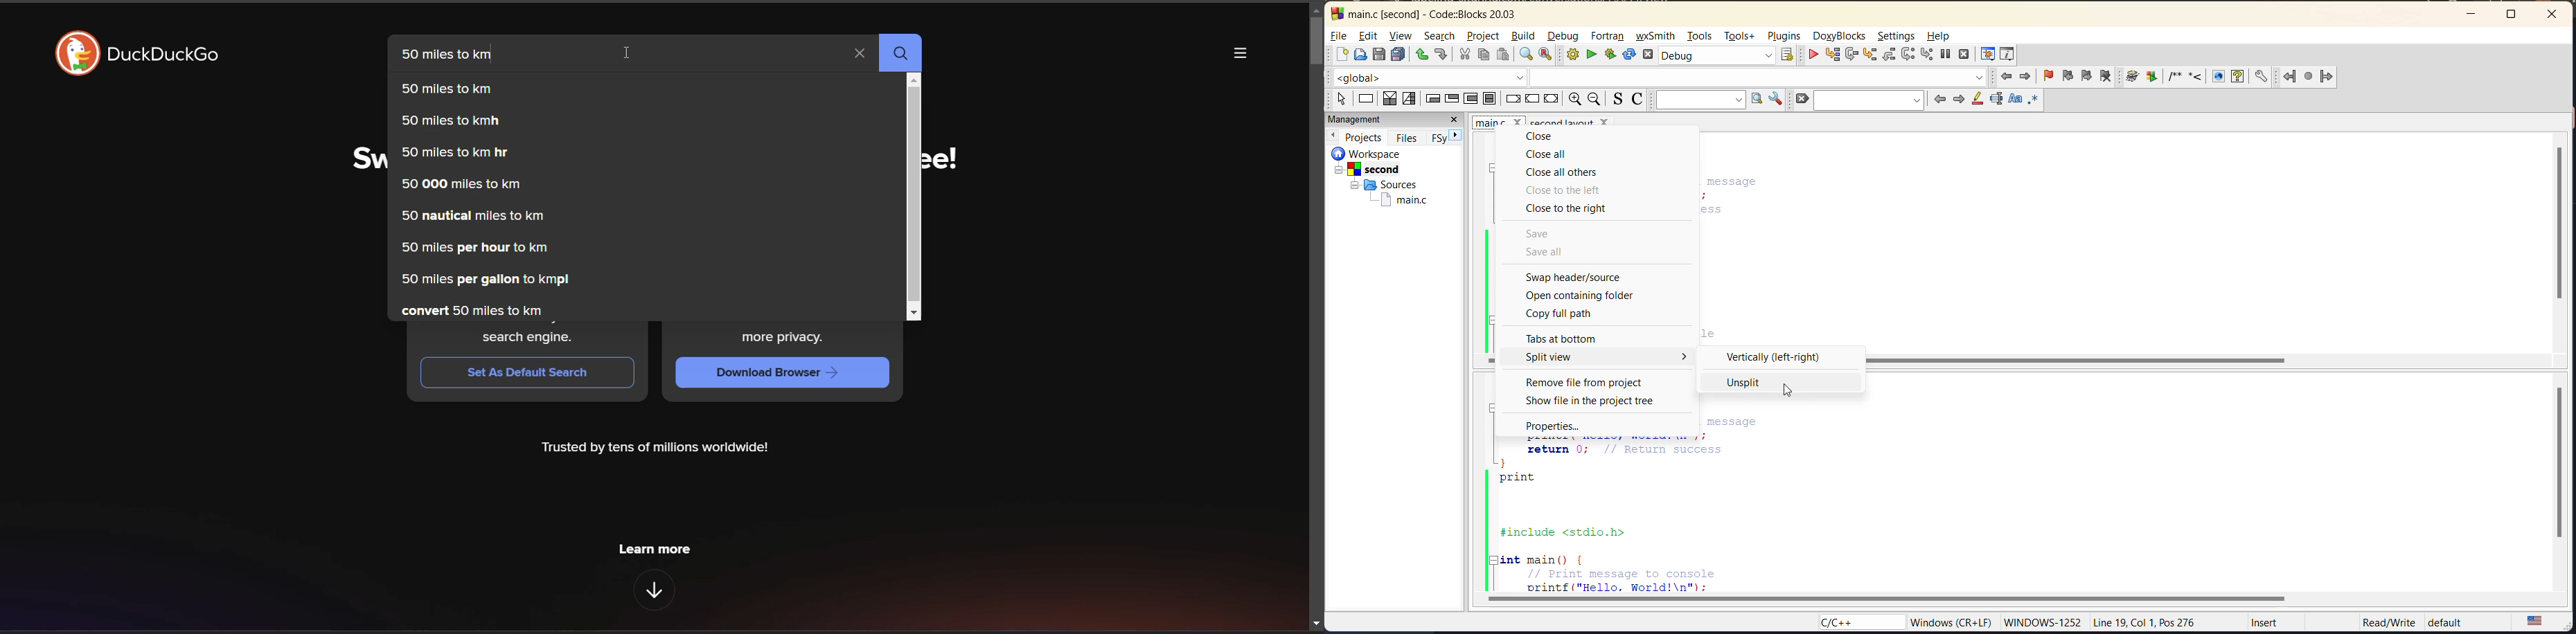  Describe the element at coordinates (1400, 200) in the screenshot. I see `main.c` at that location.